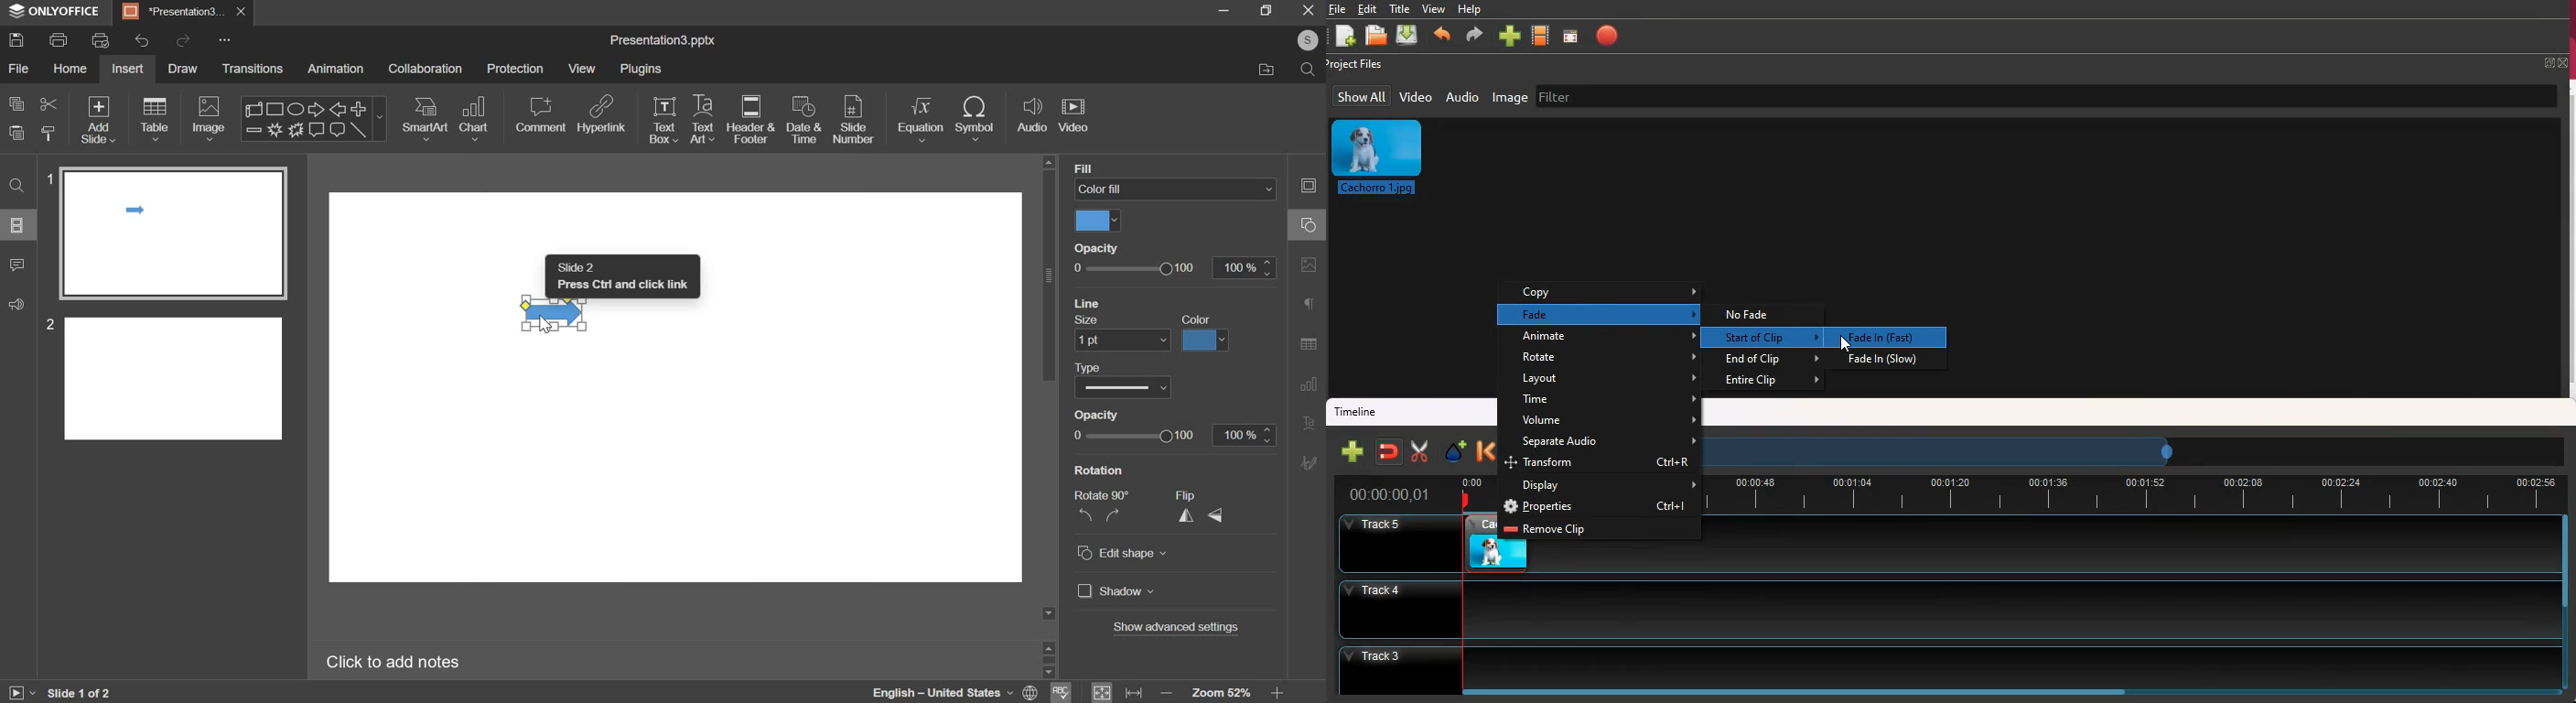 This screenshot has height=728, width=2576. I want to click on increase/decrease opacity, so click(1244, 267).